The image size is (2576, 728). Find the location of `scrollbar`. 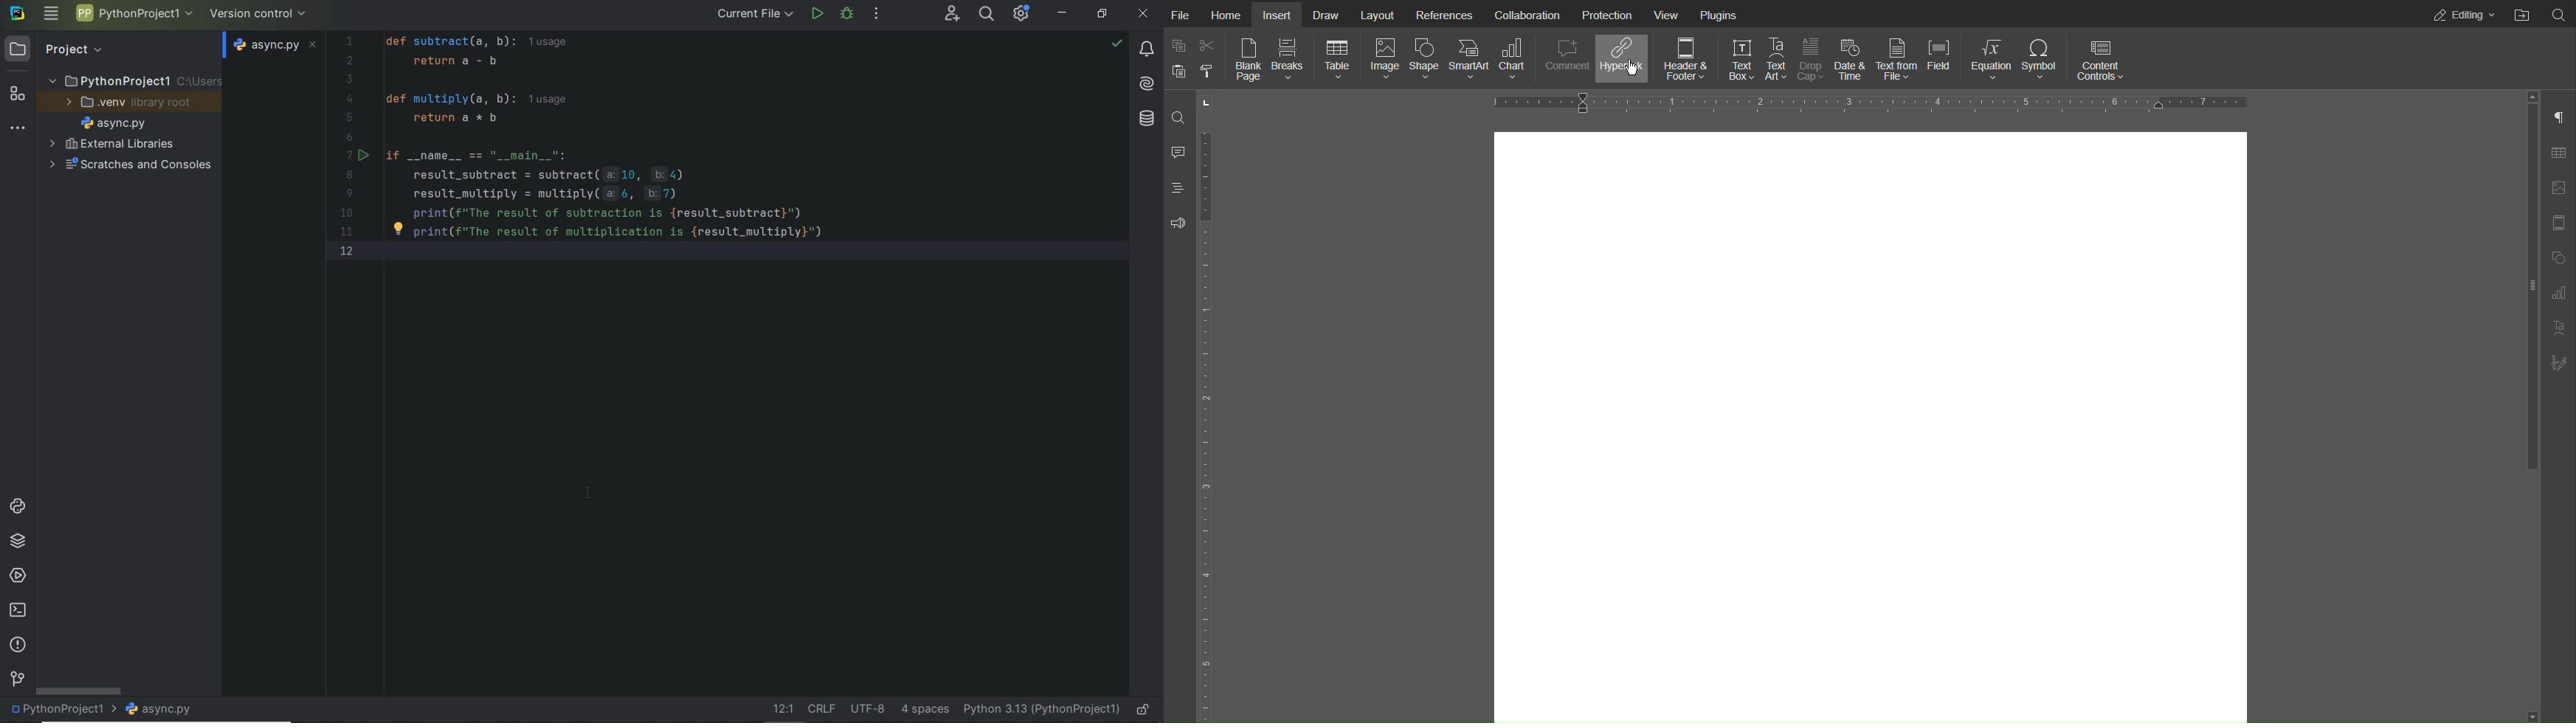

scrollbar is located at coordinates (77, 690).